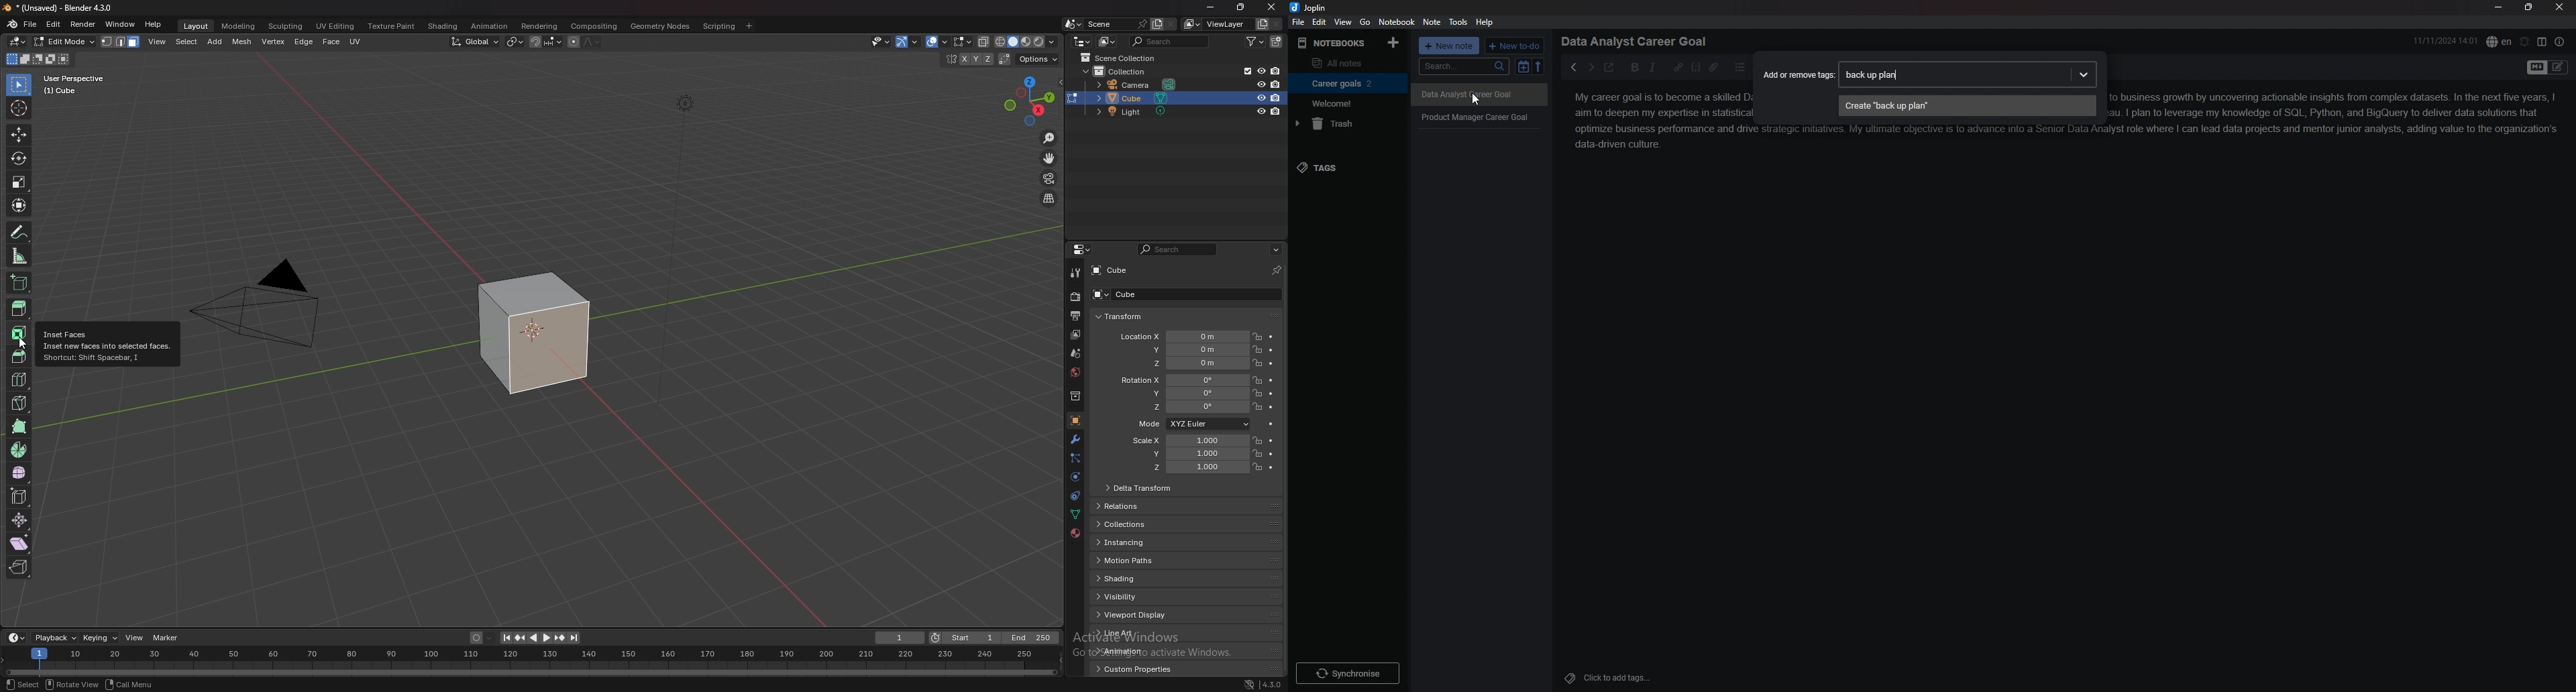 Image resolution: width=2576 pixels, height=700 pixels. What do you see at coordinates (197, 27) in the screenshot?
I see `layout` at bounding box center [197, 27].